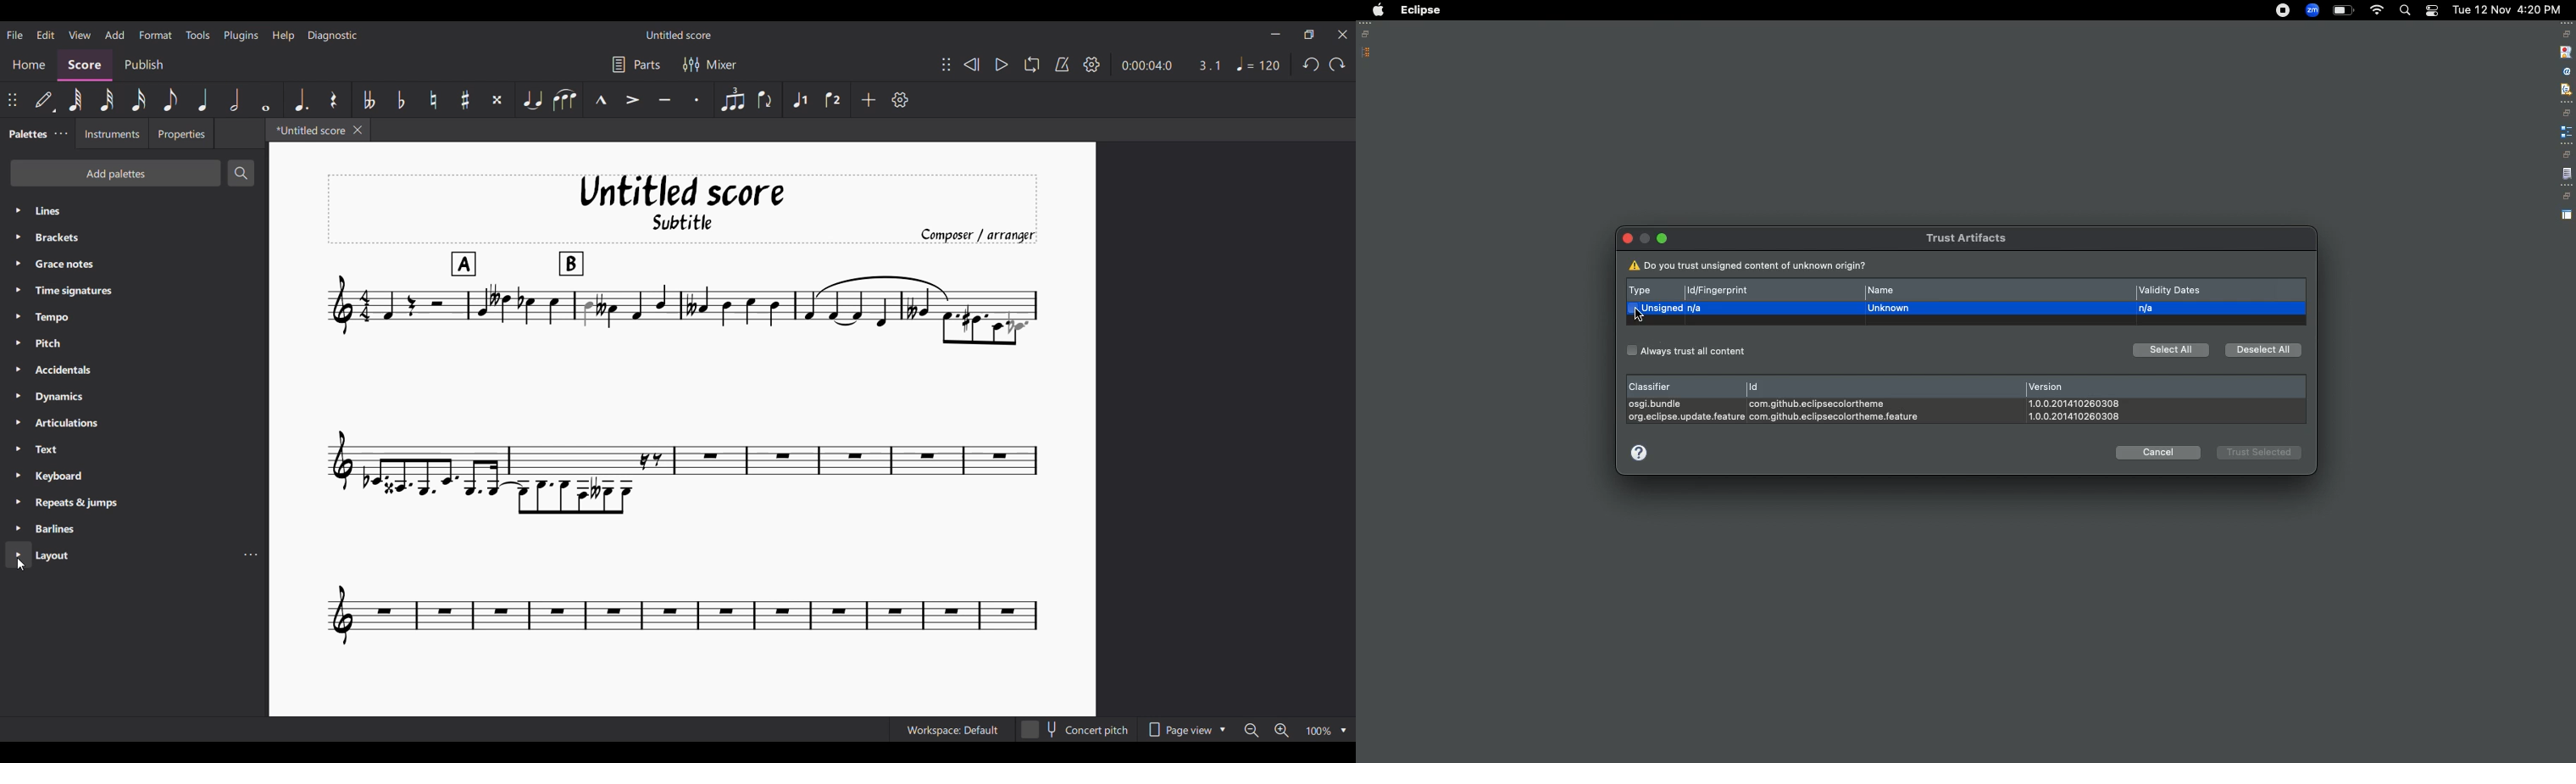 The width and height of the screenshot is (2576, 784). What do you see at coordinates (1276, 34) in the screenshot?
I see `Minimize` at bounding box center [1276, 34].